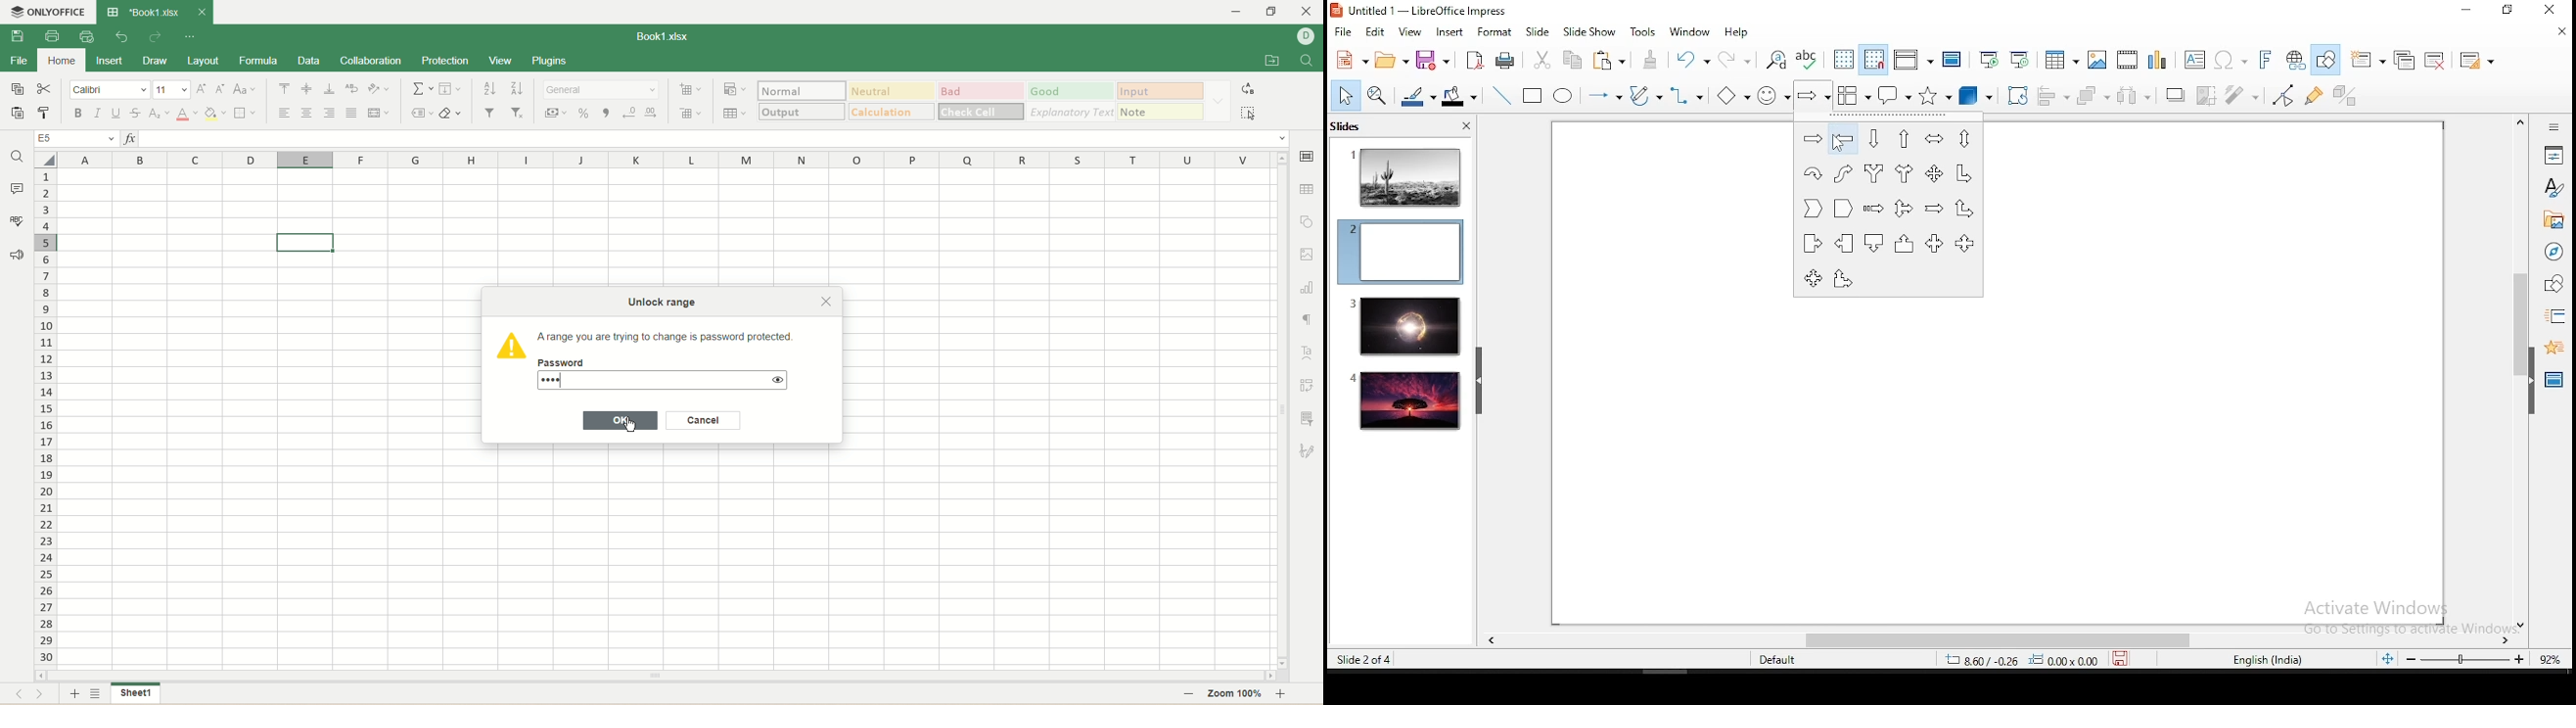 The height and width of the screenshot is (728, 2576). Describe the element at coordinates (245, 115) in the screenshot. I see `border` at that location.